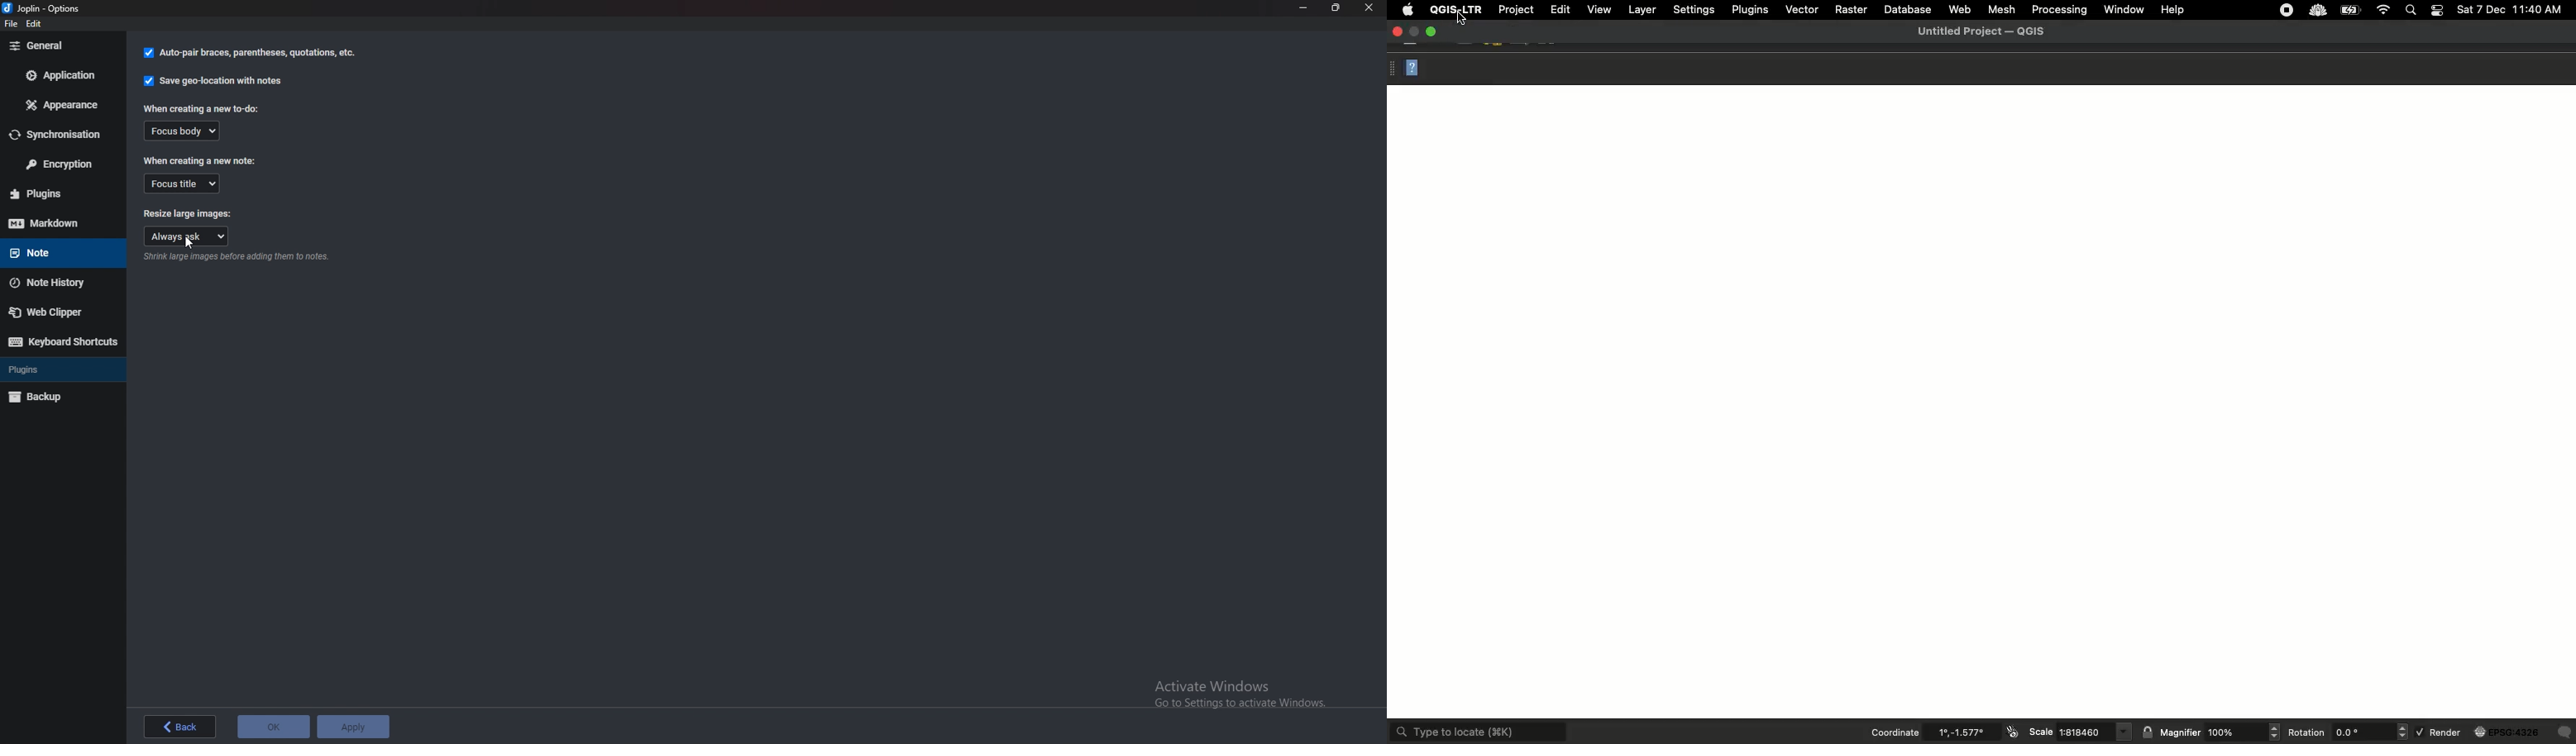 The image size is (2576, 756). Describe the element at coordinates (2439, 729) in the screenshot. I see `Render` at that location.